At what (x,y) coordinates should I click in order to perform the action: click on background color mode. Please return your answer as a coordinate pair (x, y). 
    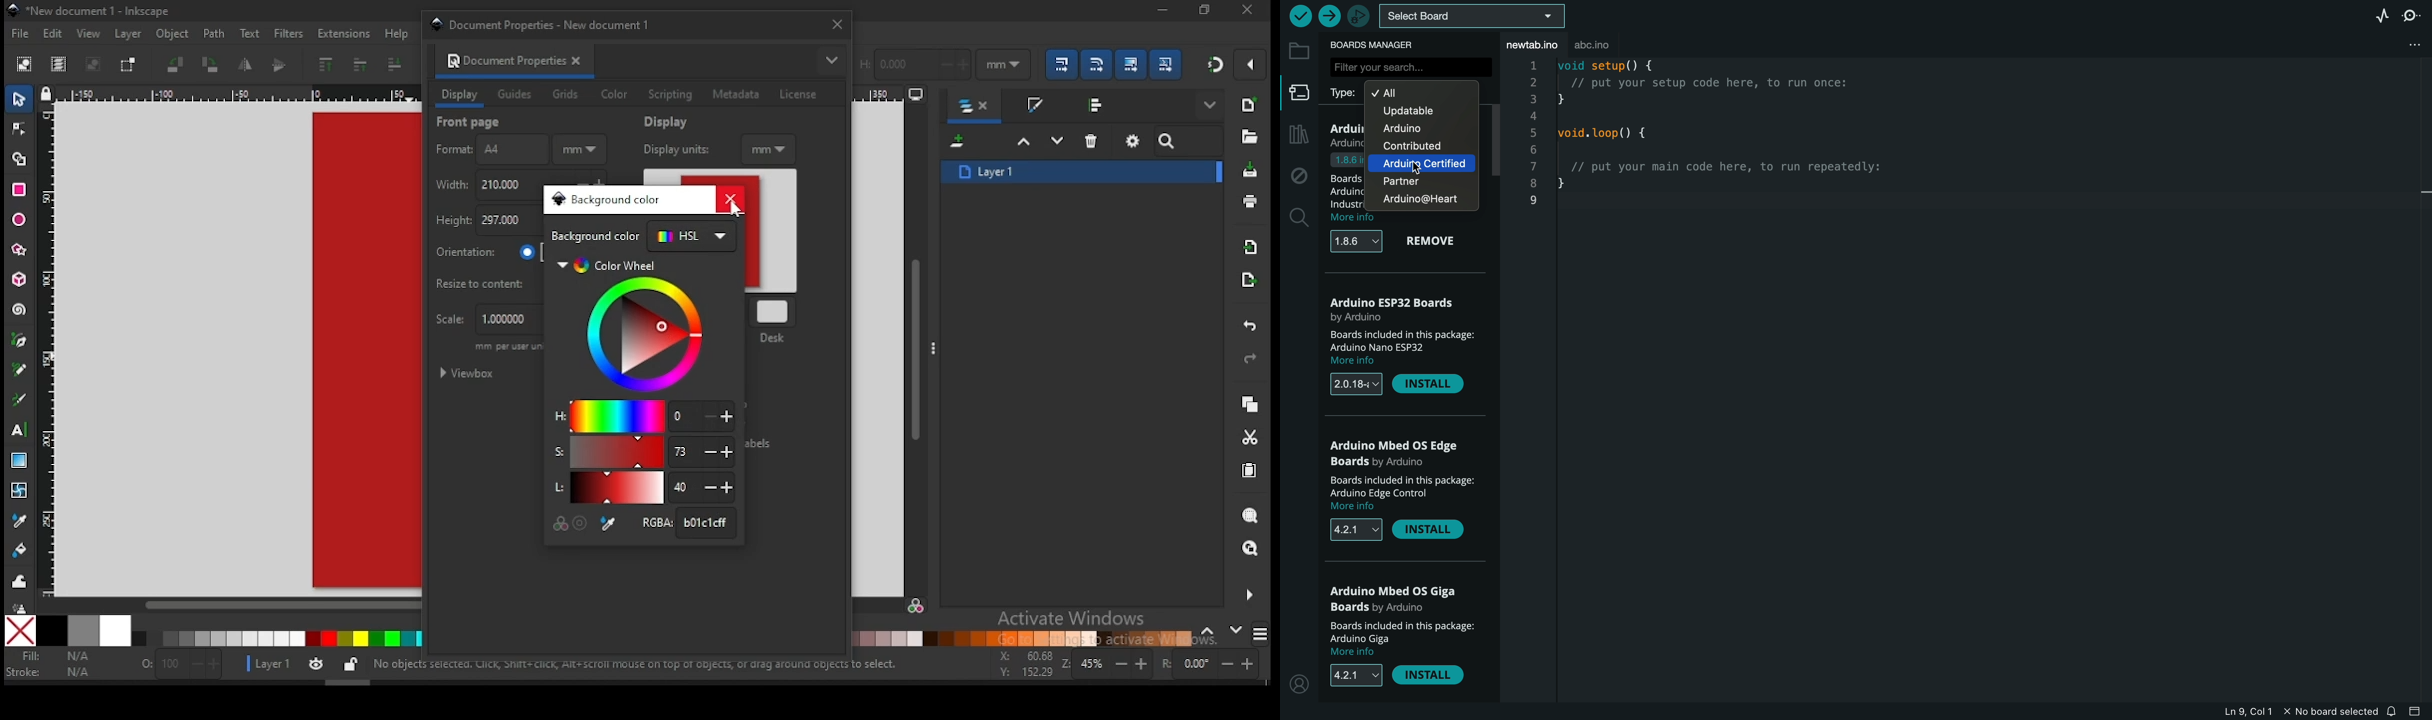
    Looking at the image, I should click on (644, 237).